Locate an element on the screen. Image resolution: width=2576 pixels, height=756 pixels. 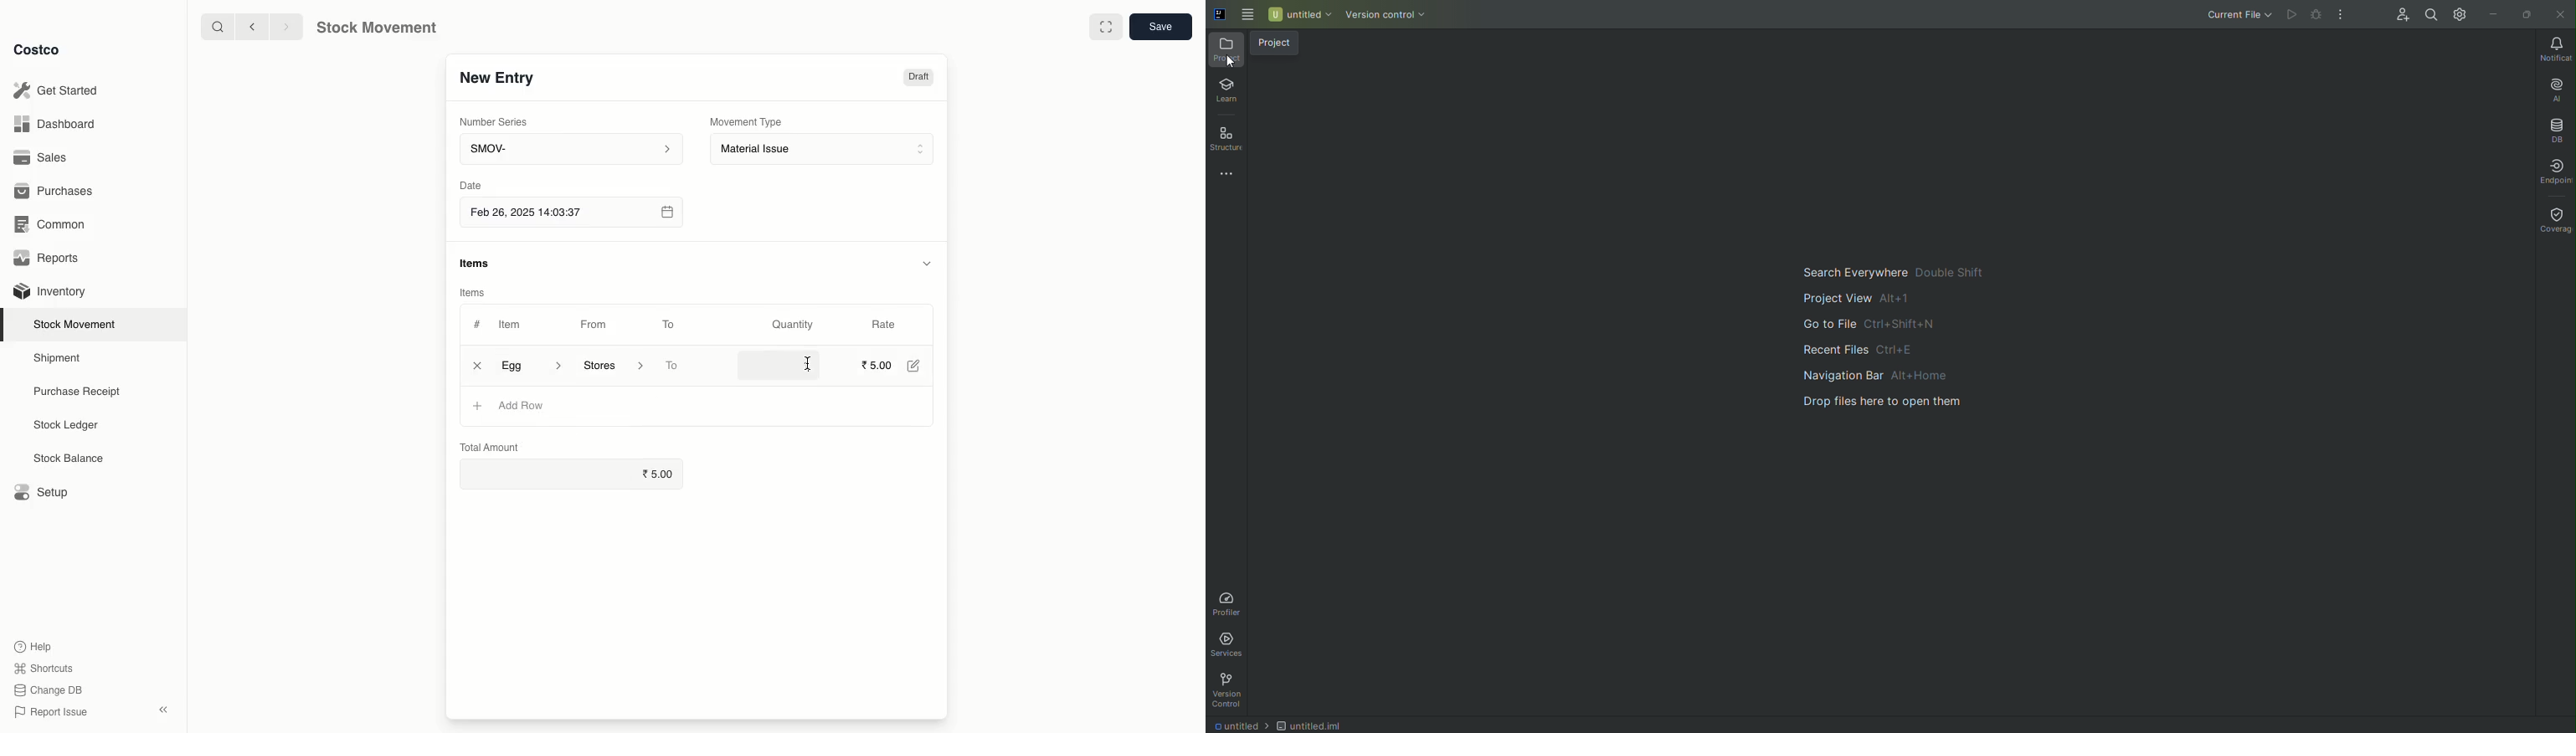
cursor is located at coordinates (805, 362).